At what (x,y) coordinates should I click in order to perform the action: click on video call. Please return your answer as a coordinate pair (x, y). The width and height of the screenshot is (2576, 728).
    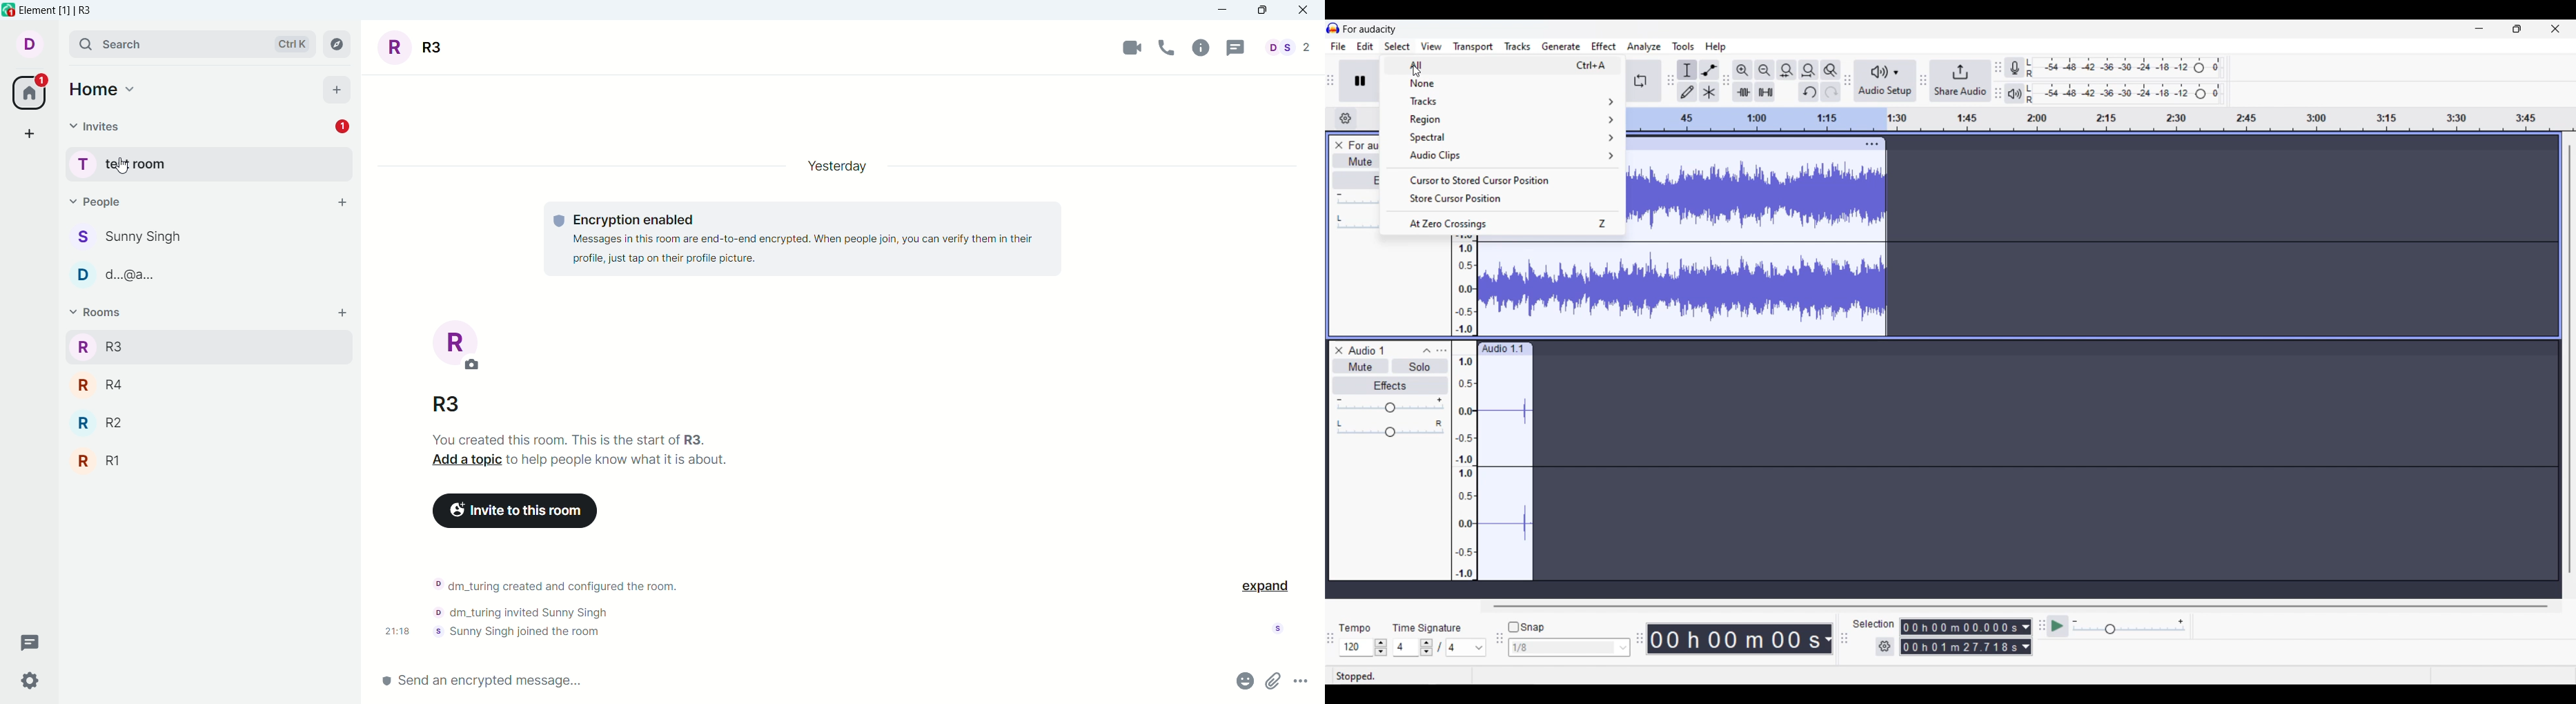
    Looking at the image, I should click on (1124, 49).